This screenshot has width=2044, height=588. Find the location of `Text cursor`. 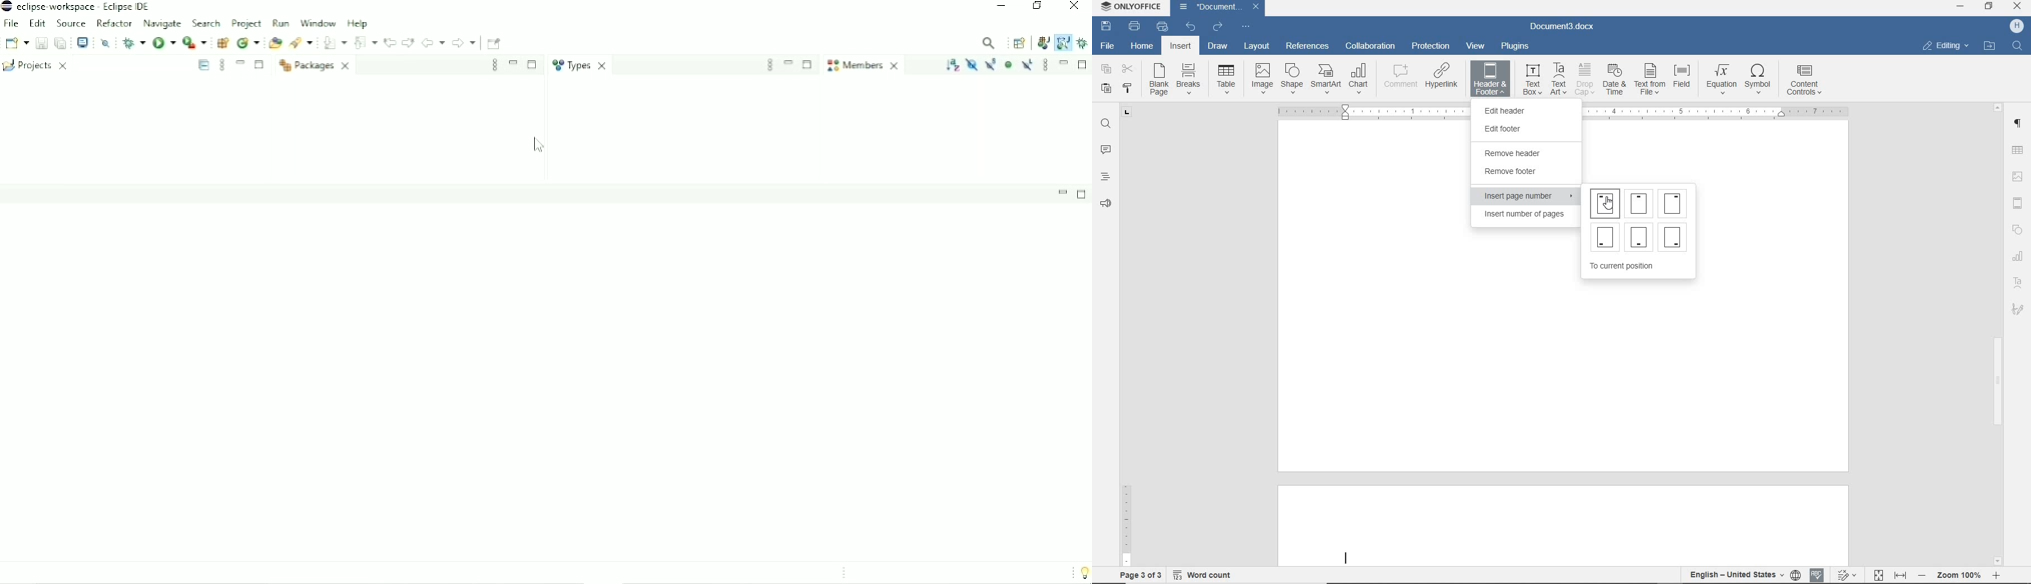

Text cursor is located at coordinates (1346, 557).